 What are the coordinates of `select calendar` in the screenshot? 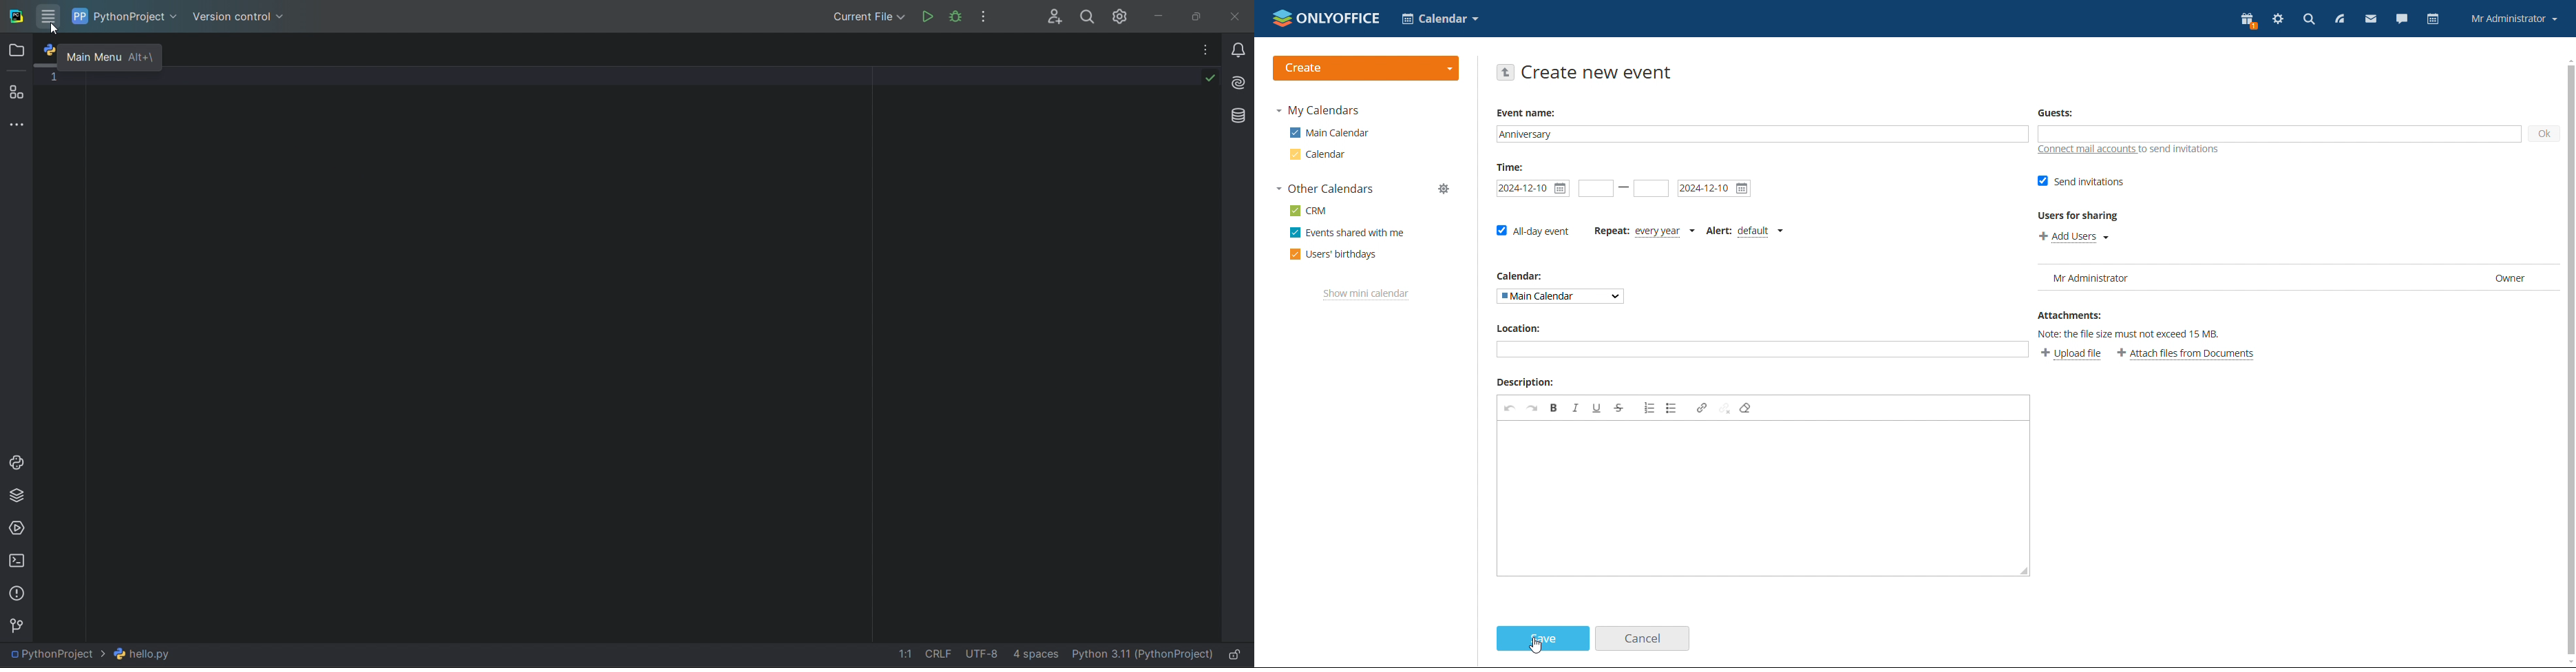 It's located at (1562, 296).